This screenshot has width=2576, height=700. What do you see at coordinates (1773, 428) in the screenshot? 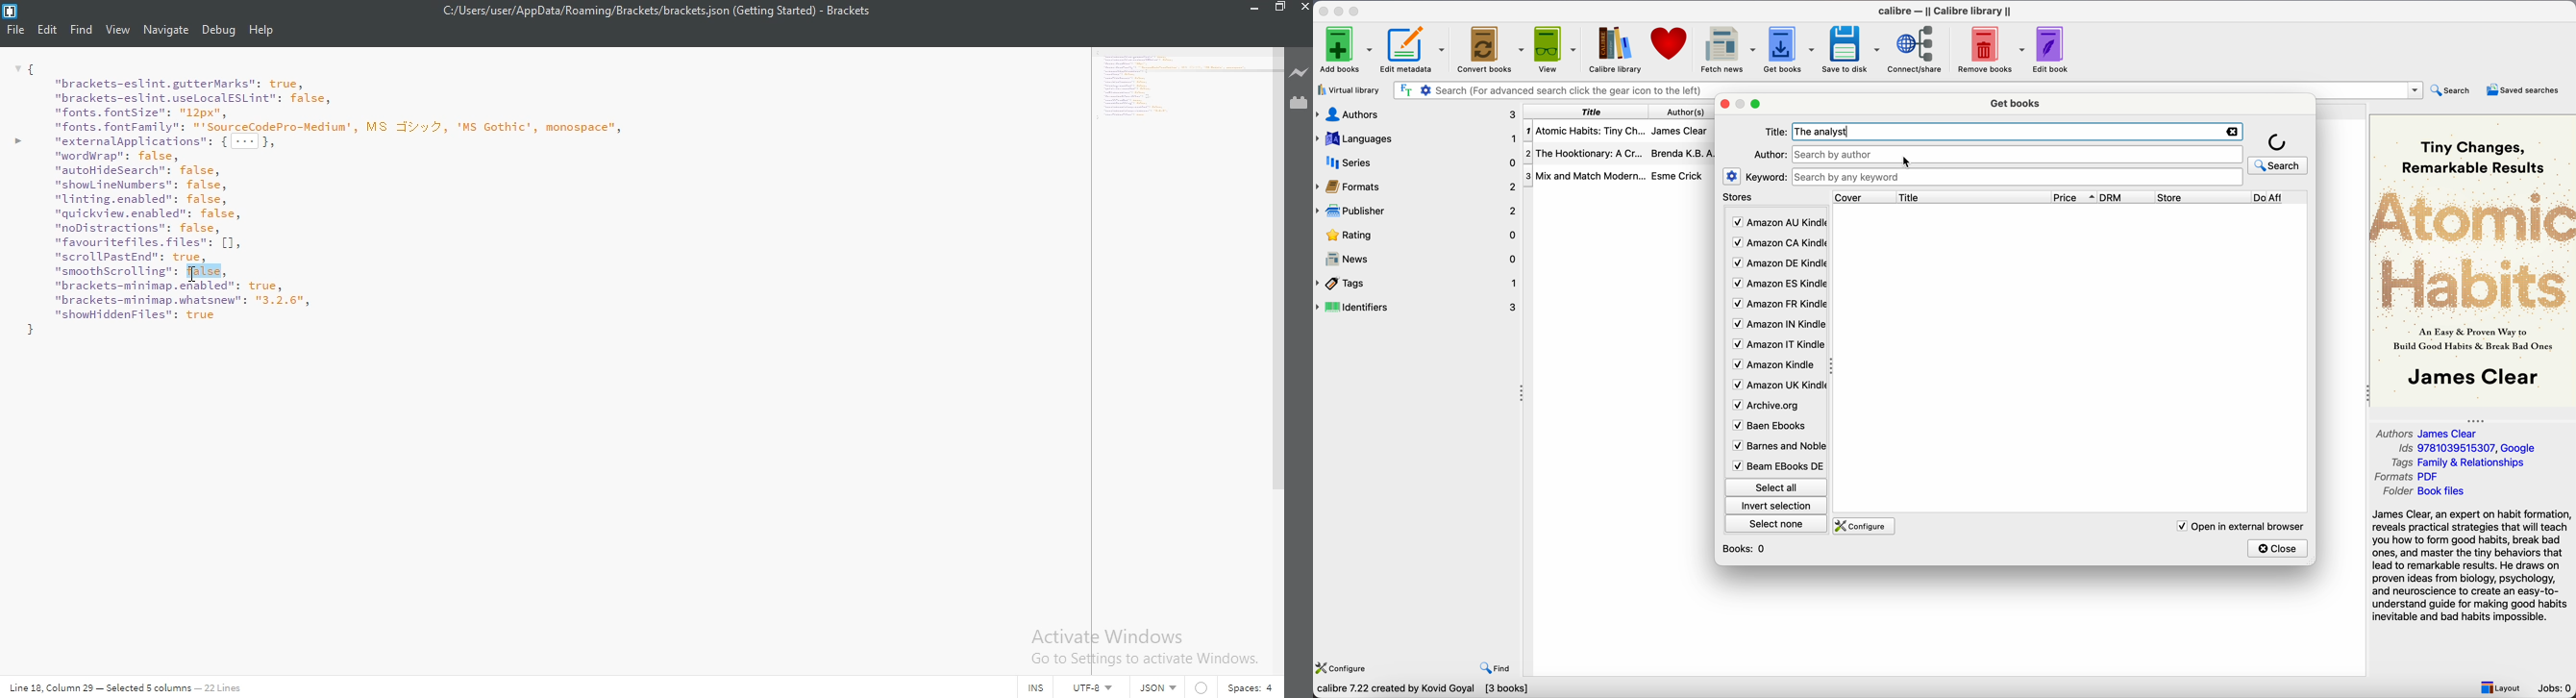
I see `Baen Ebooks` at bounding box center [1773, 428].